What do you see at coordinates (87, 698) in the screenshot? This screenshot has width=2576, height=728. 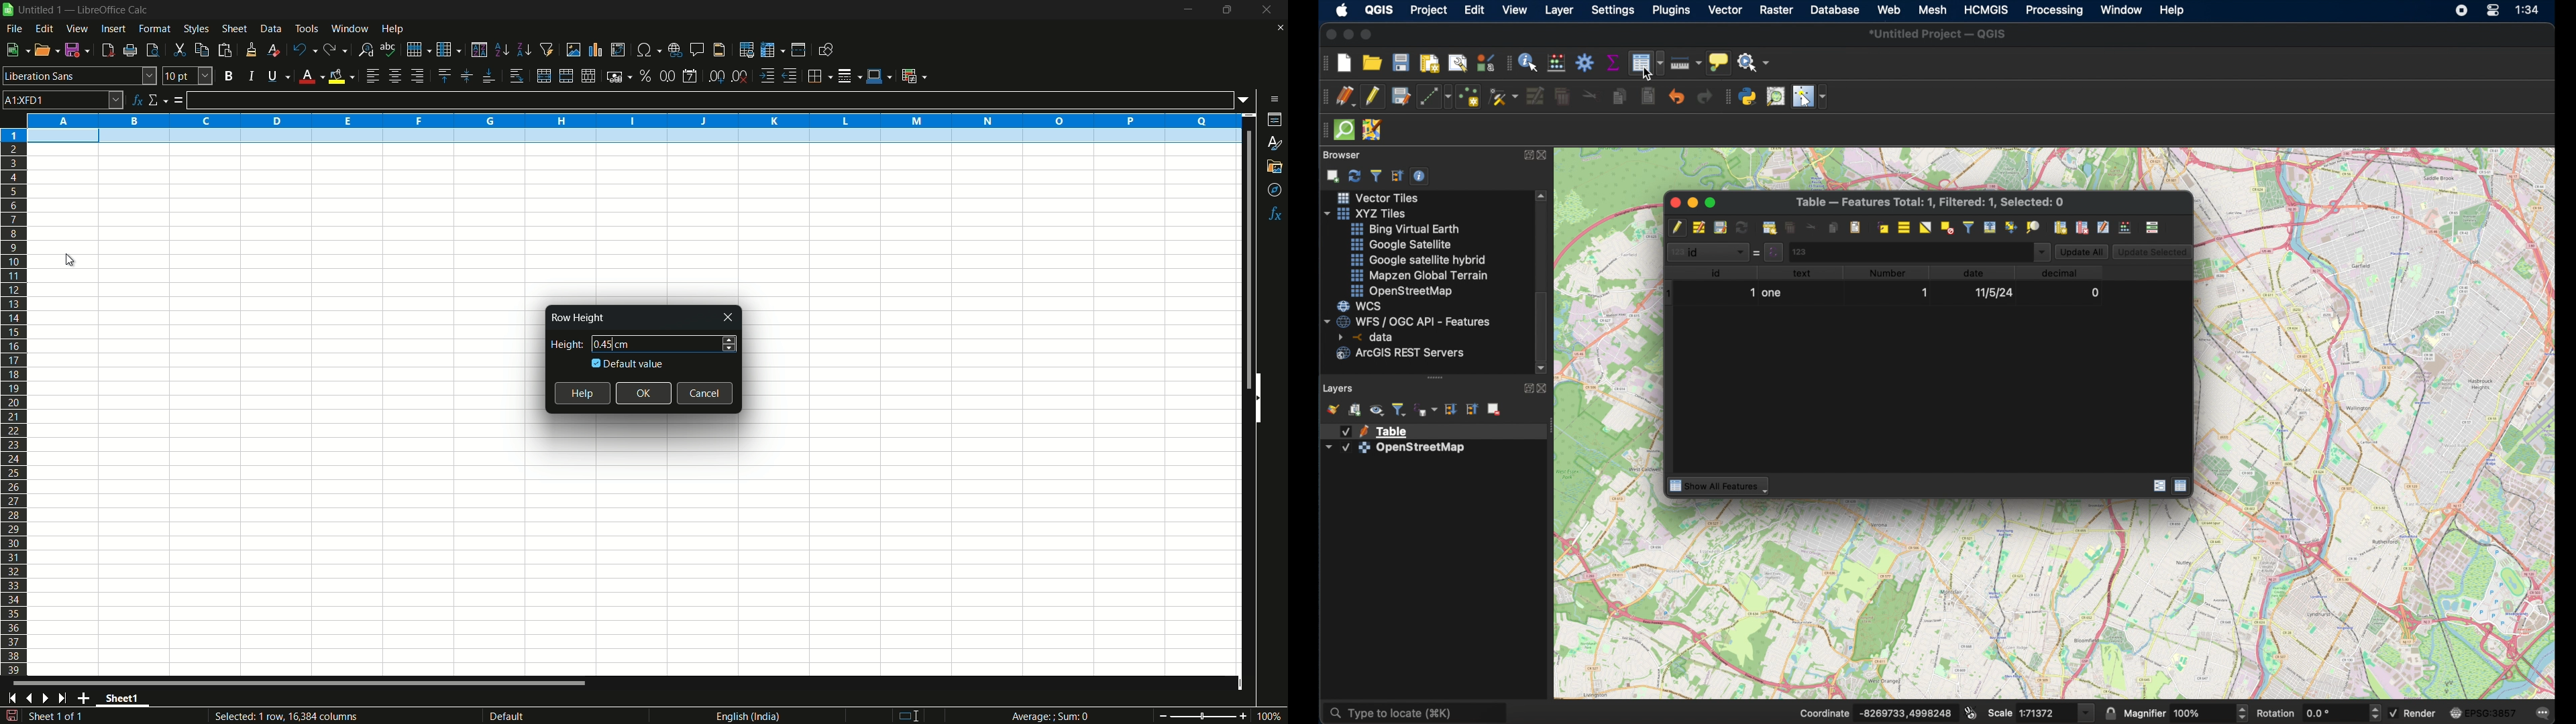 I see `add sheet` at bounding box center [87, 698].